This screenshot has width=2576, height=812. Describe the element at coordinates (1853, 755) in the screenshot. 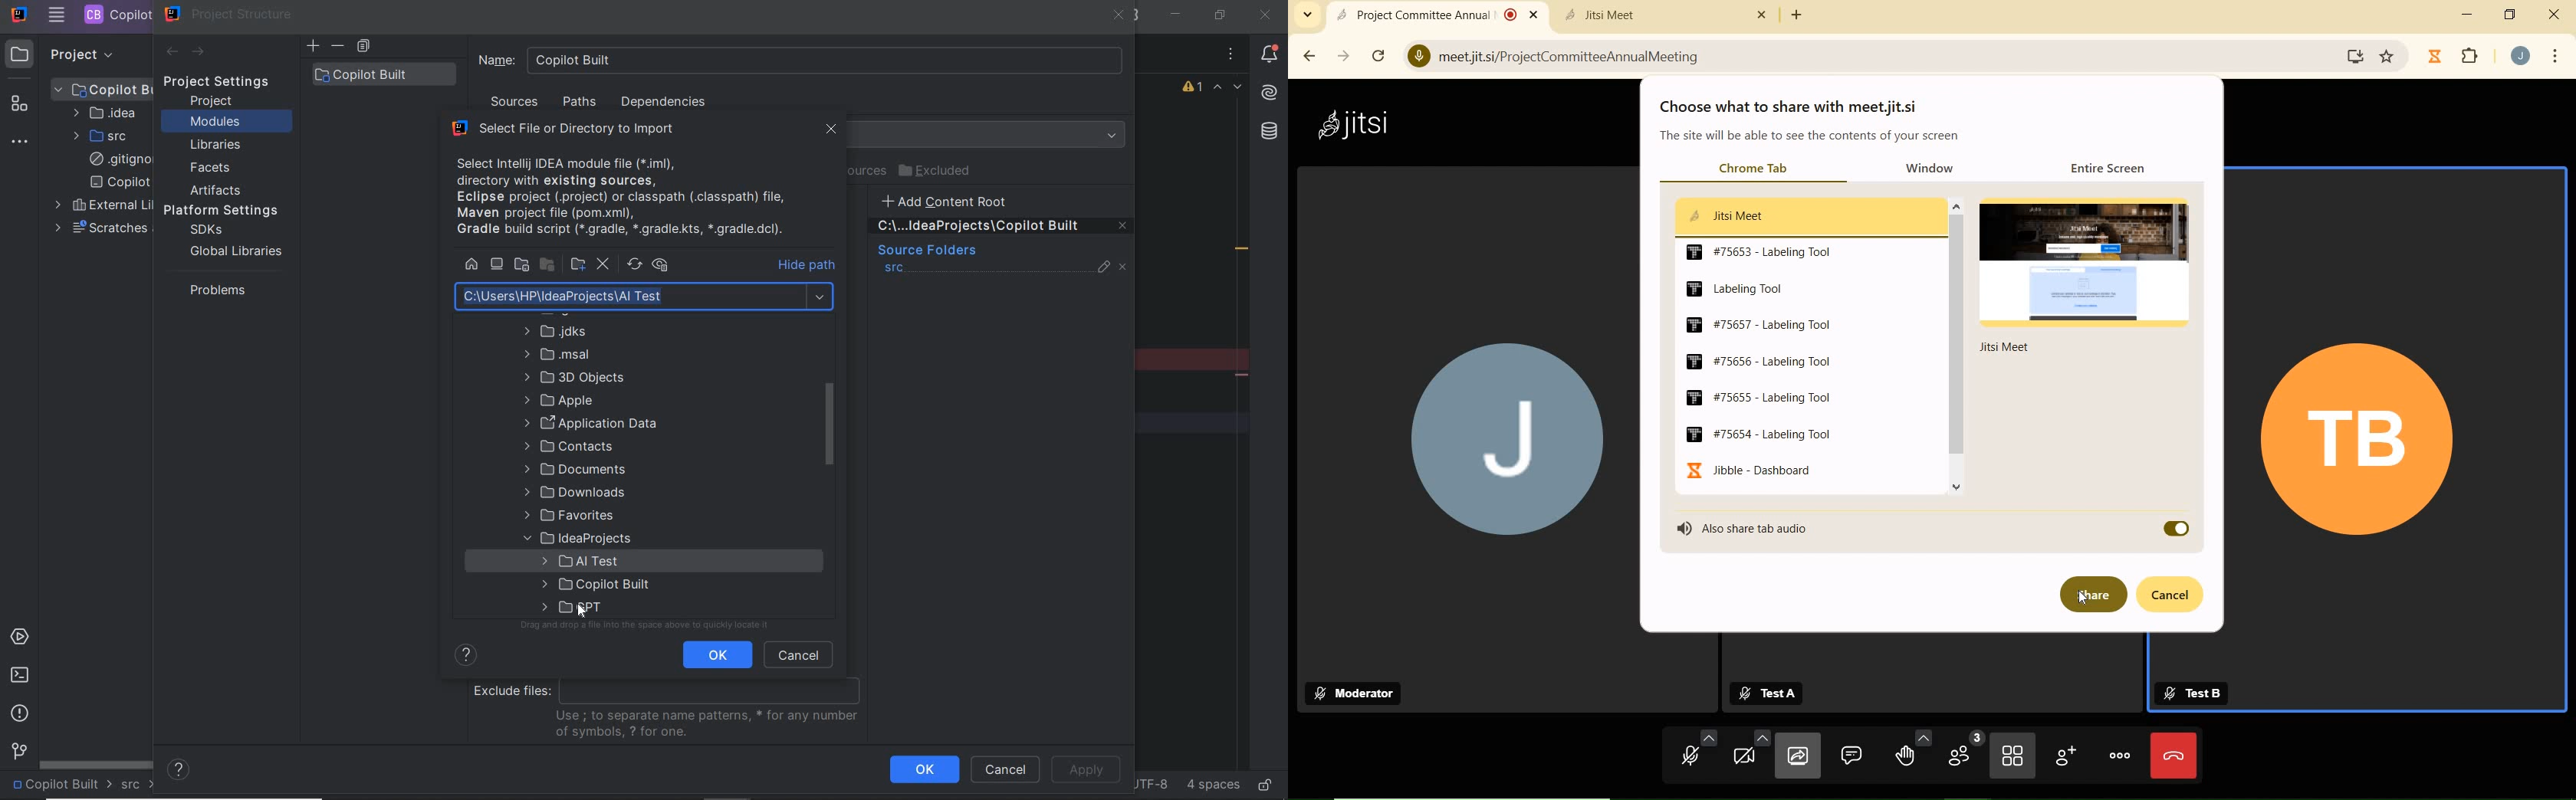

I see `open chat` at that location.